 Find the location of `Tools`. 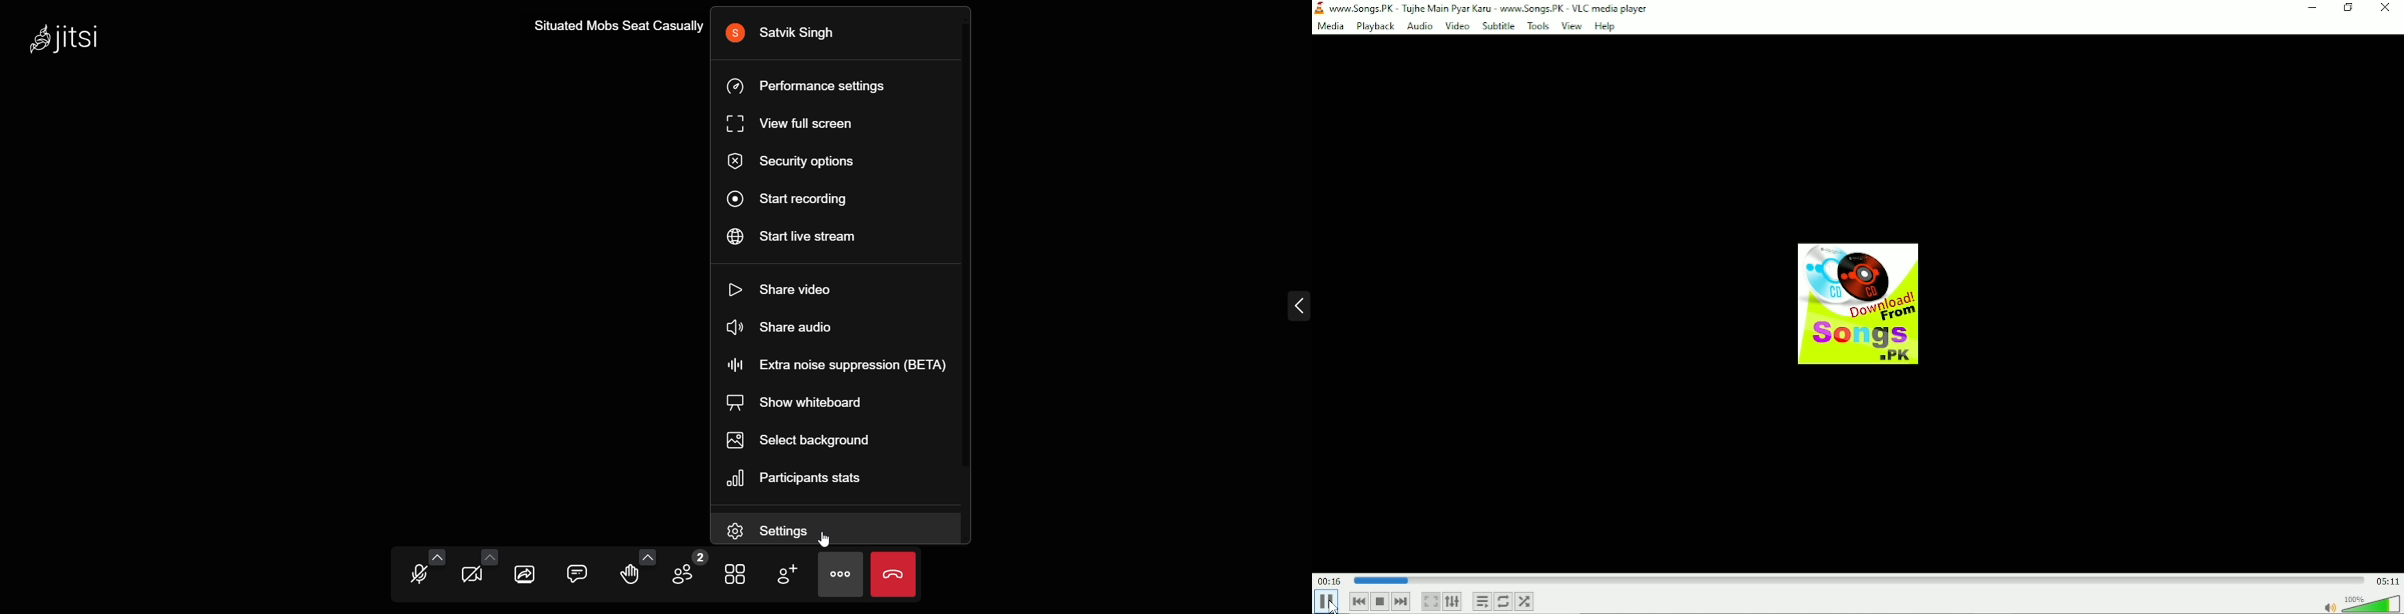

Tools is located at coordinates (1538, 26).